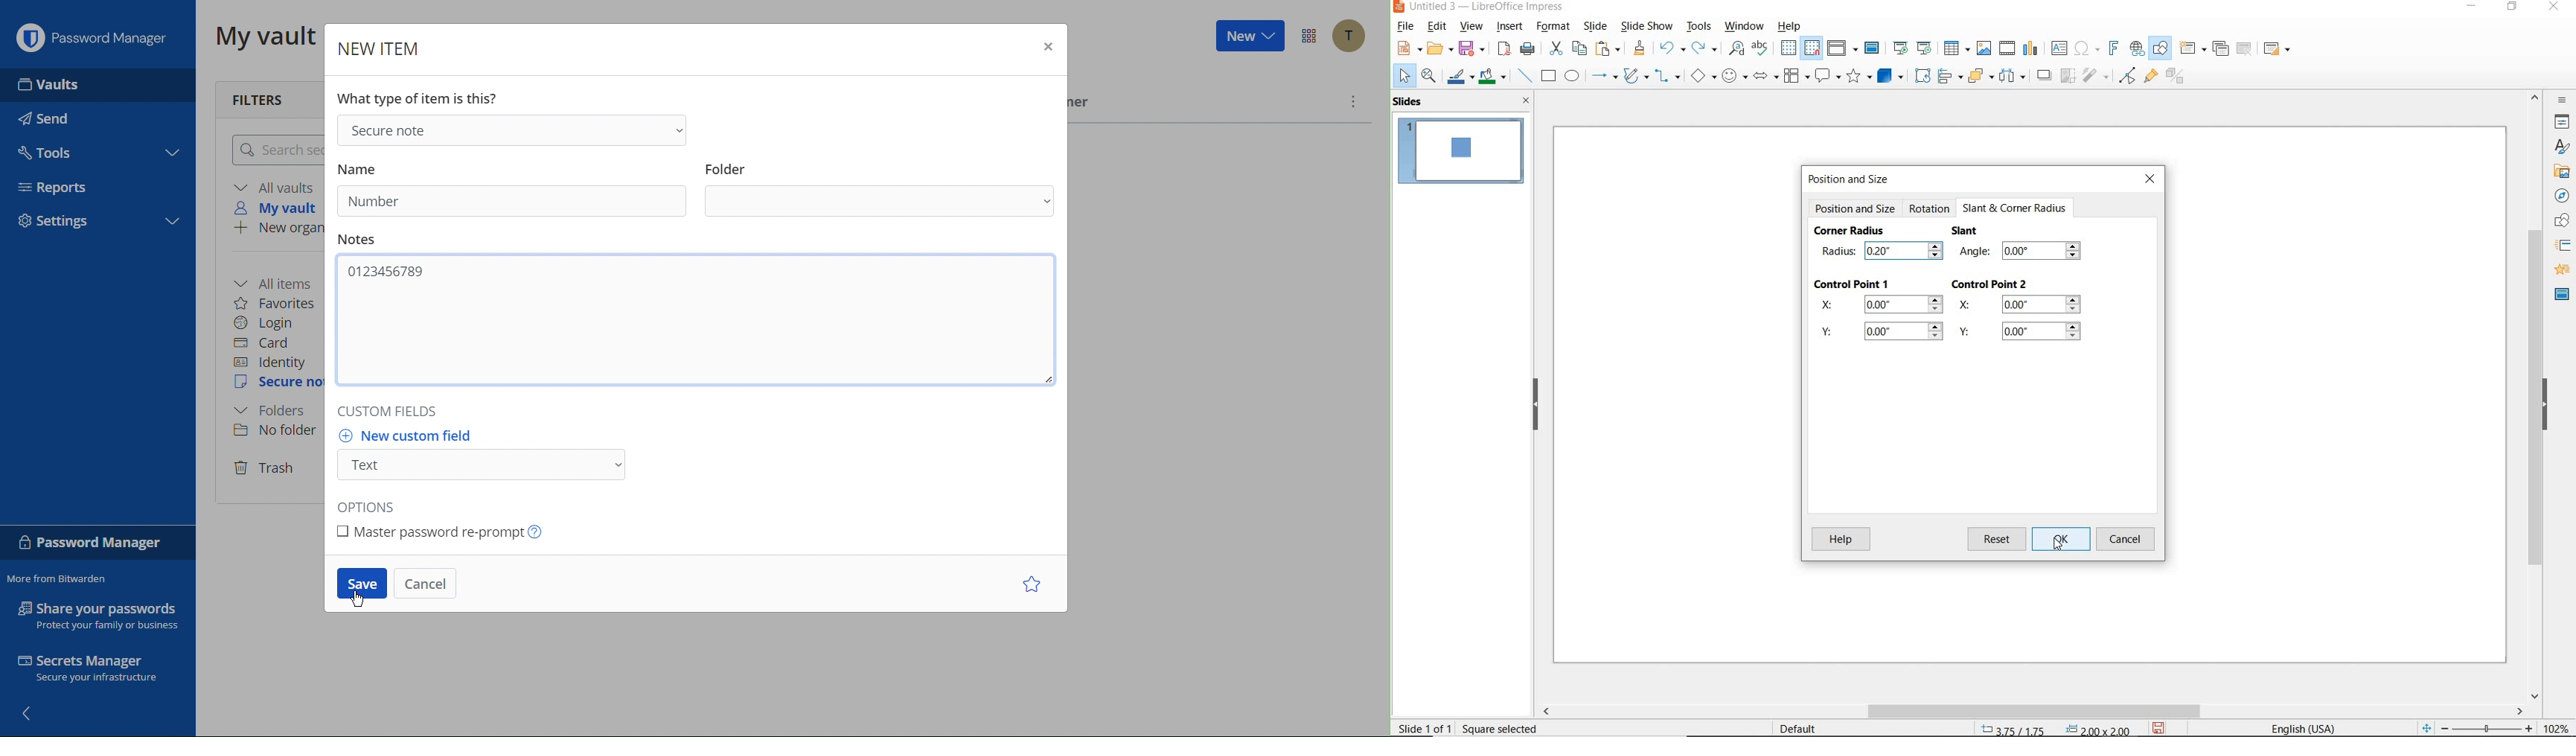 The width and height of the screenshot is (2576, 756). I want to click on start from first slide, so click(1901, 46).